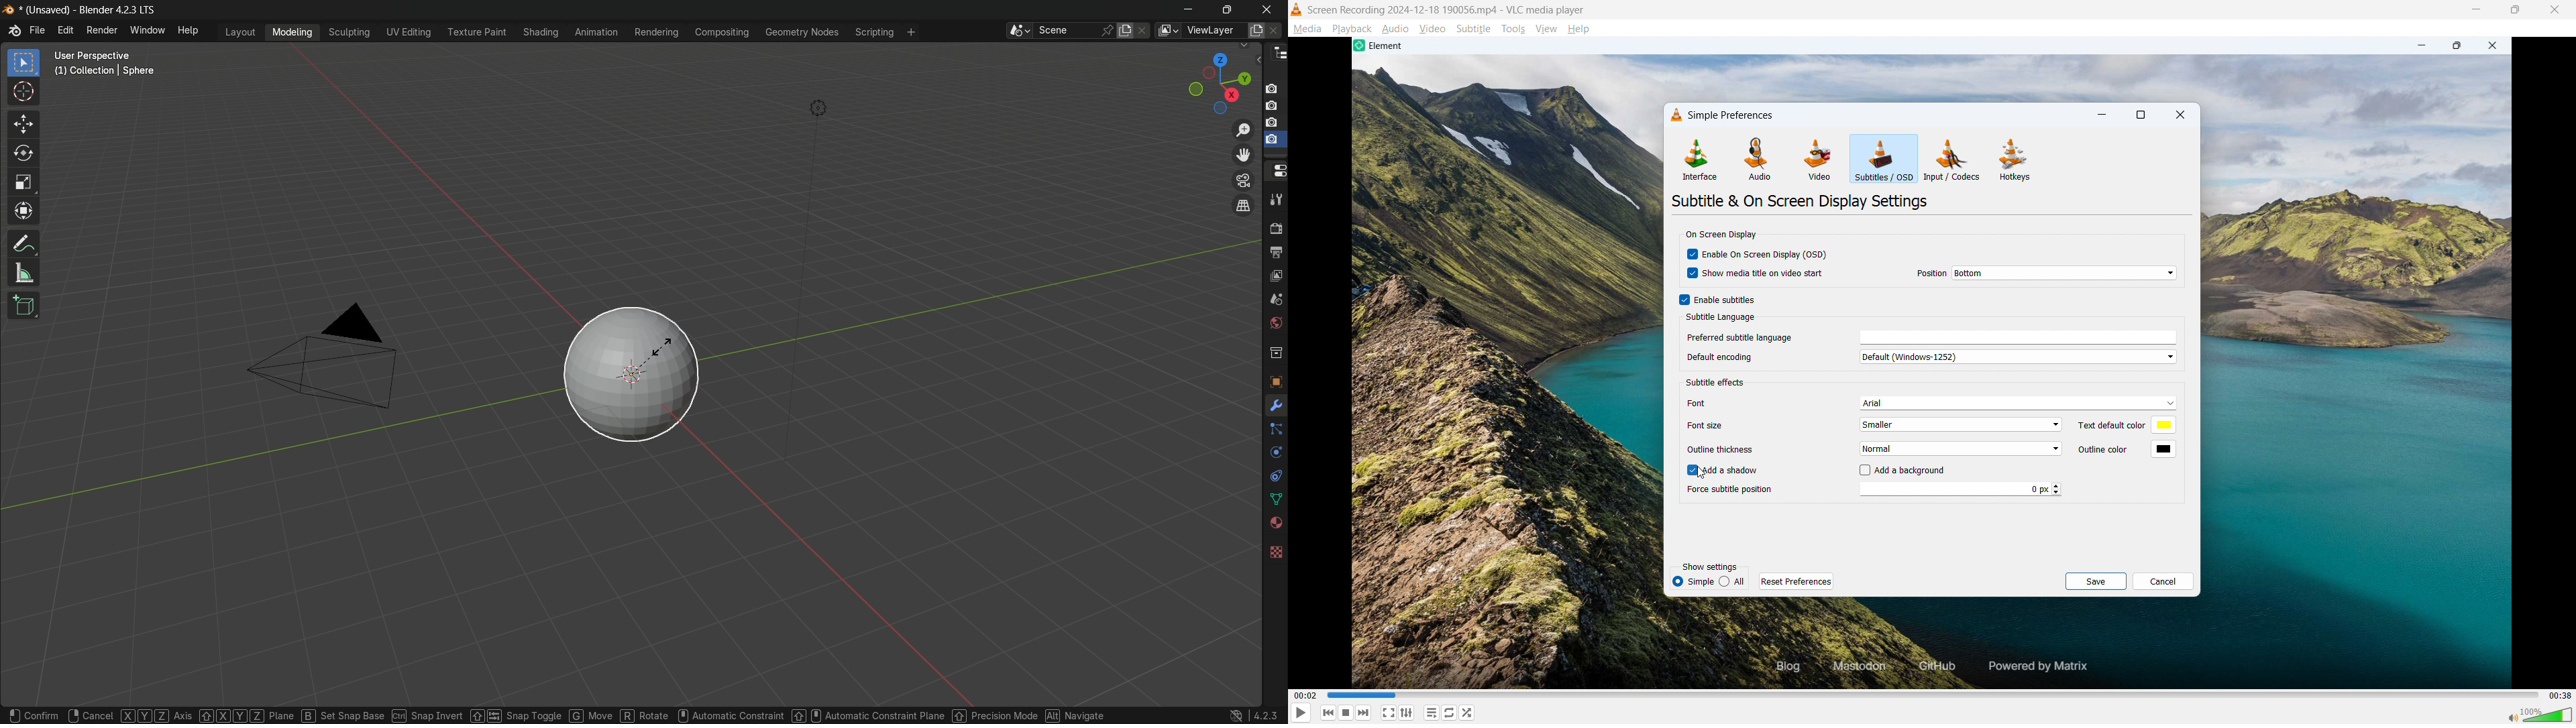 The height and width of the screenshot is (728, 2576). I want to click on Audio , so click(1760, 160).